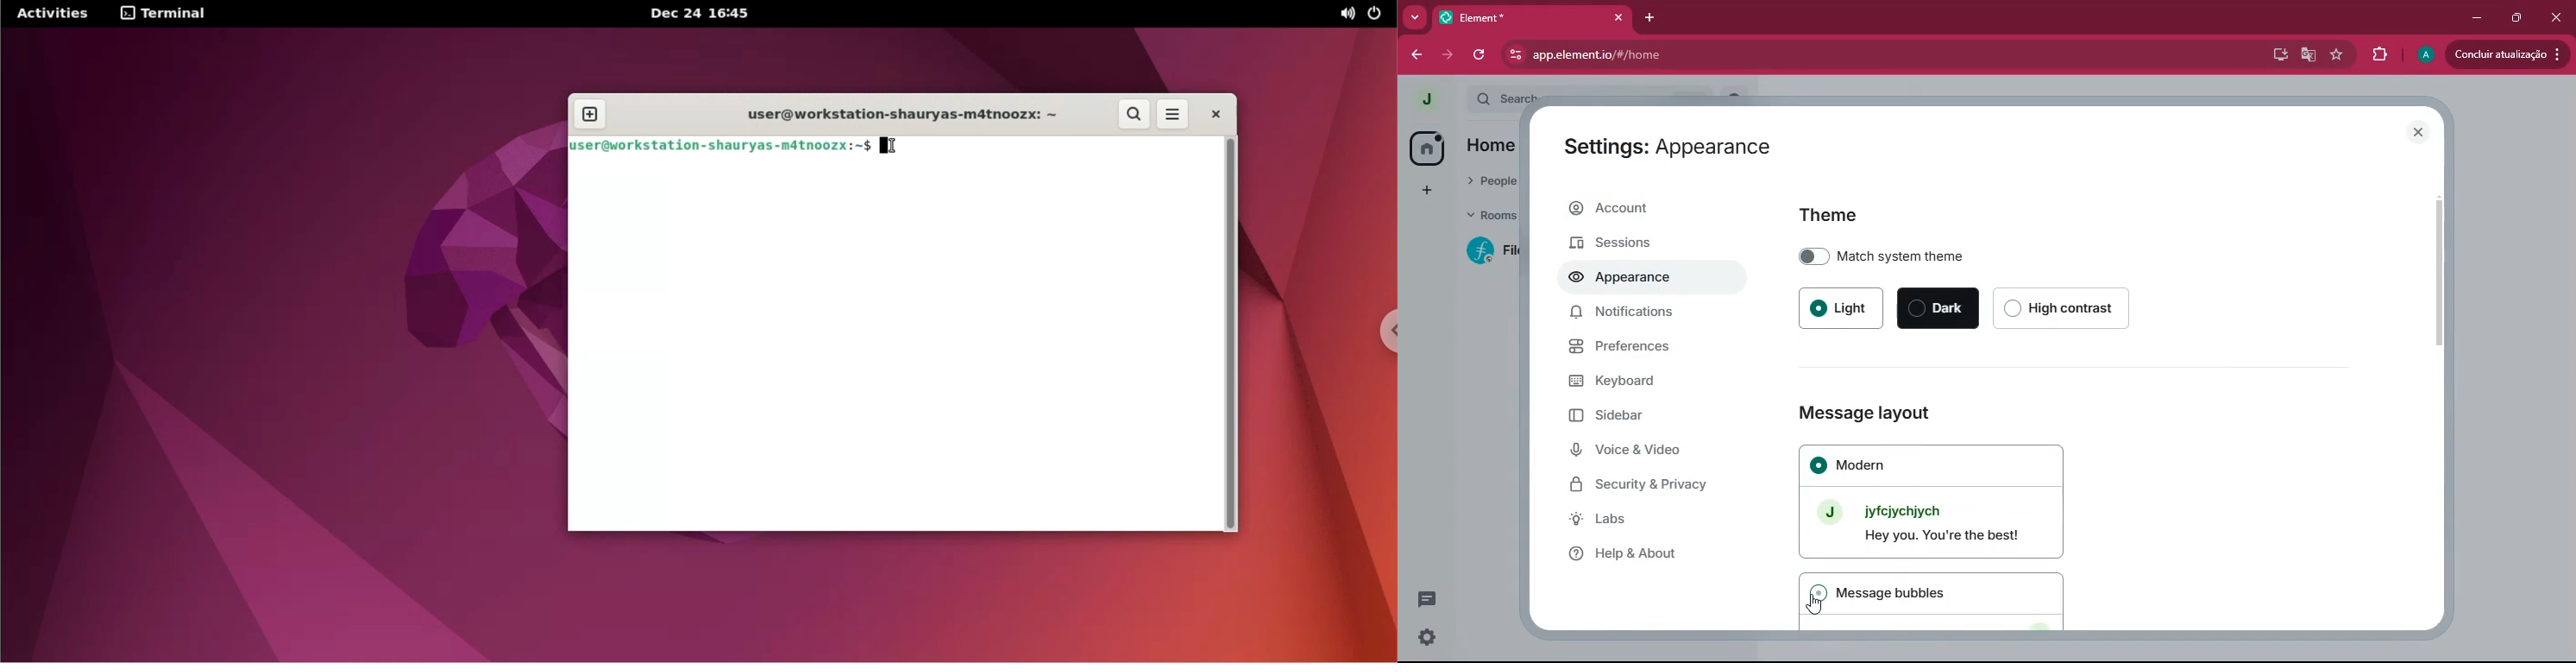  I want to click on message , so click(1935, 601).